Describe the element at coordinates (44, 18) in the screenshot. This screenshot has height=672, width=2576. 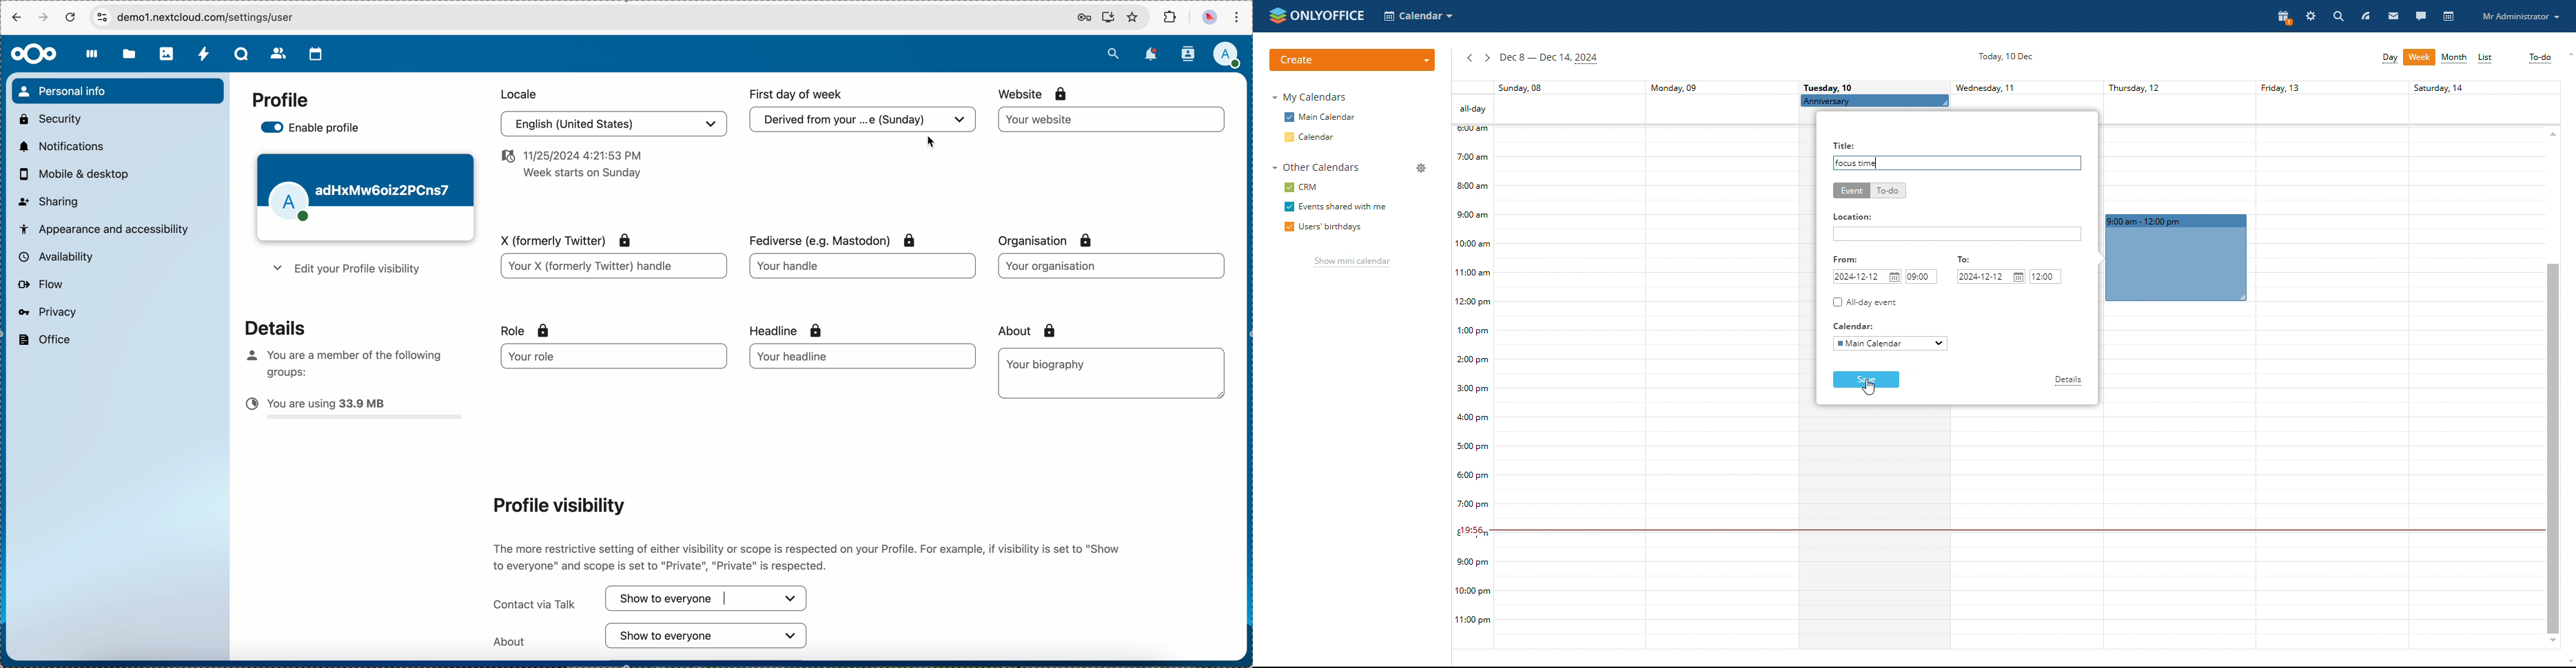
I see `navigate foward` at that location.